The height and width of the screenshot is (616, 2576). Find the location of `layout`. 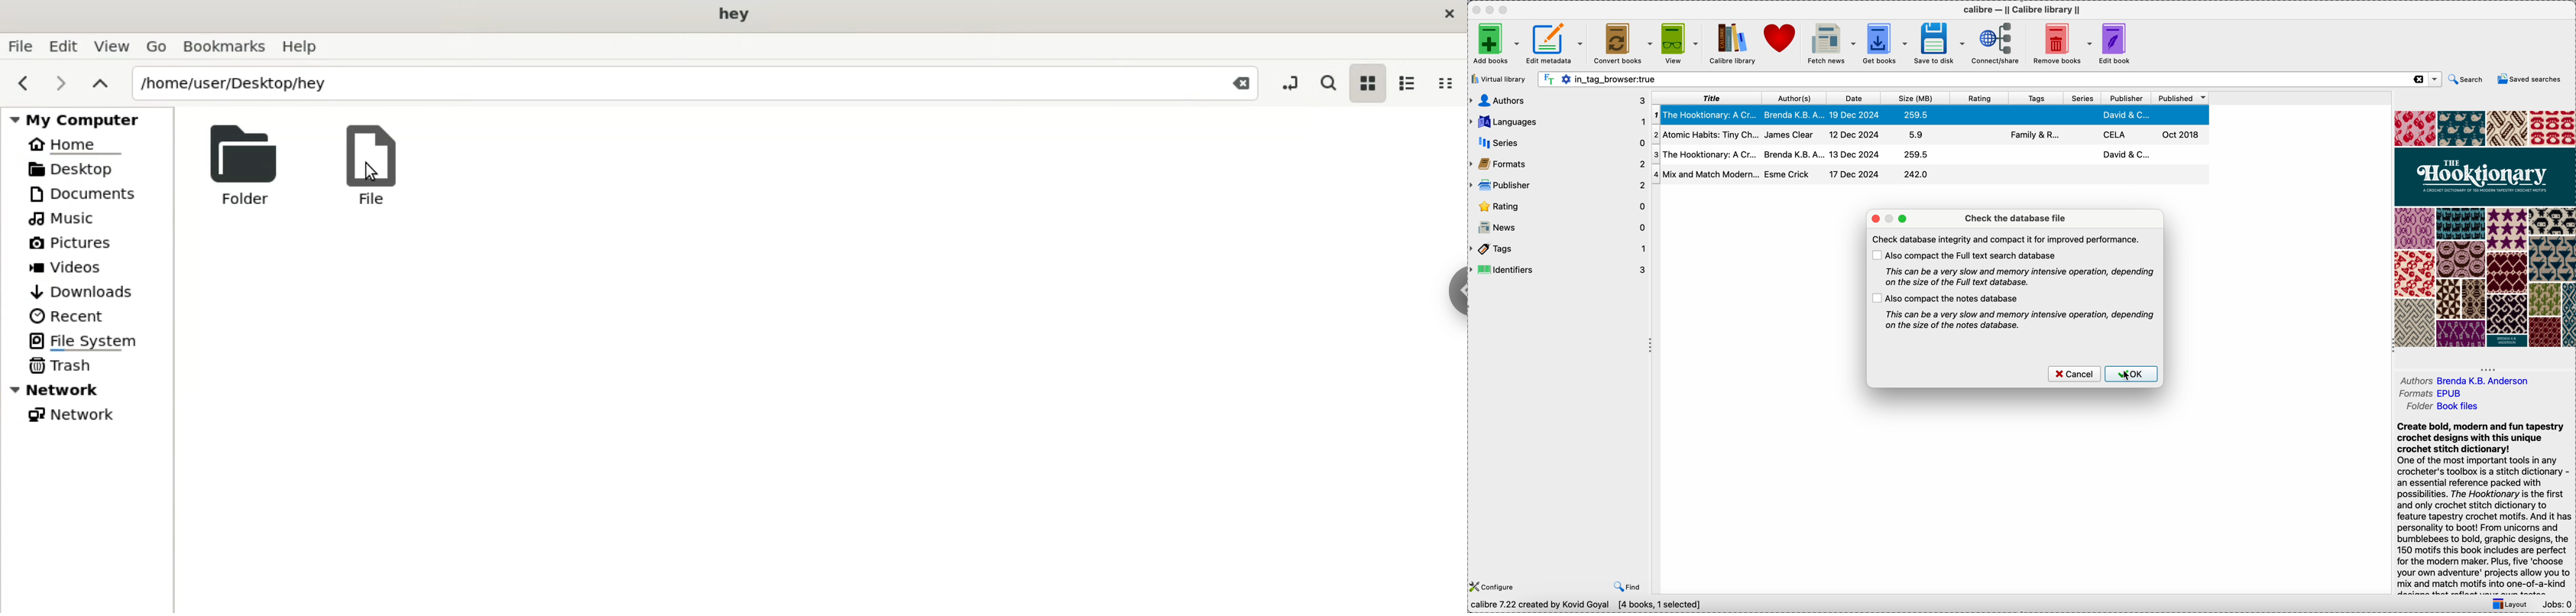

layout is located at coordinates (2514, 604).